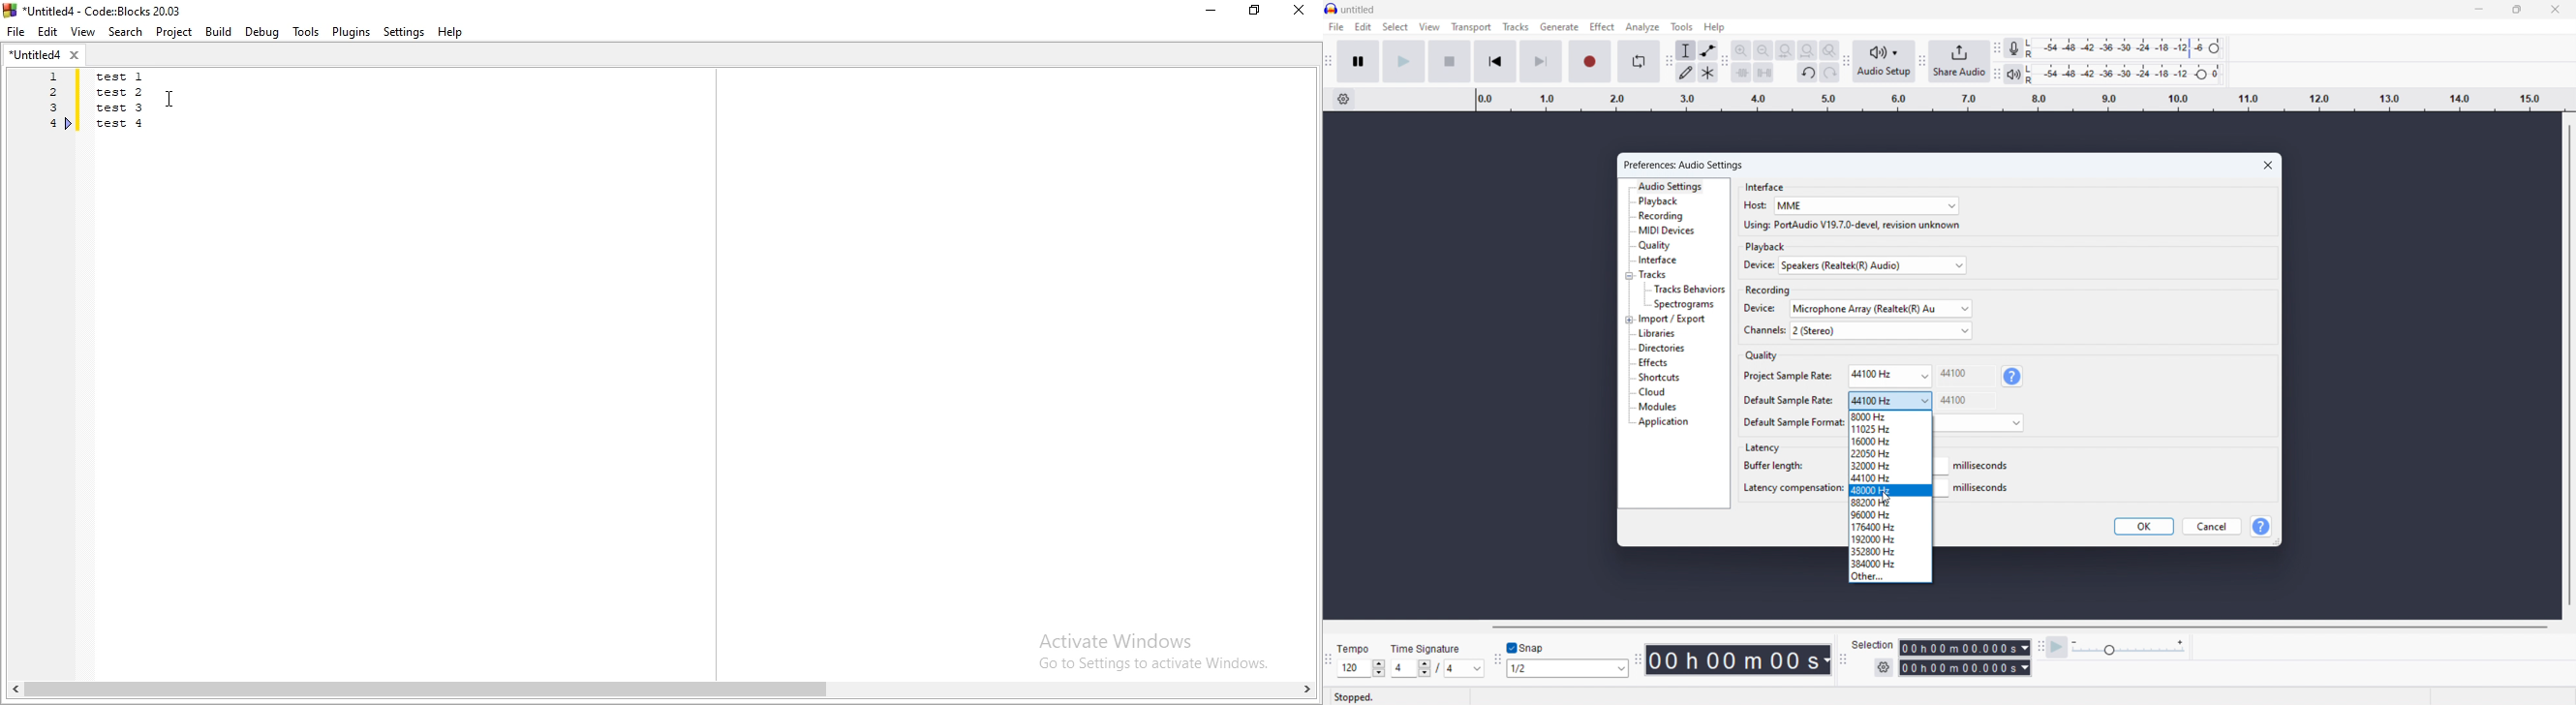  I want to click on enable loop, so click(1639, 61).